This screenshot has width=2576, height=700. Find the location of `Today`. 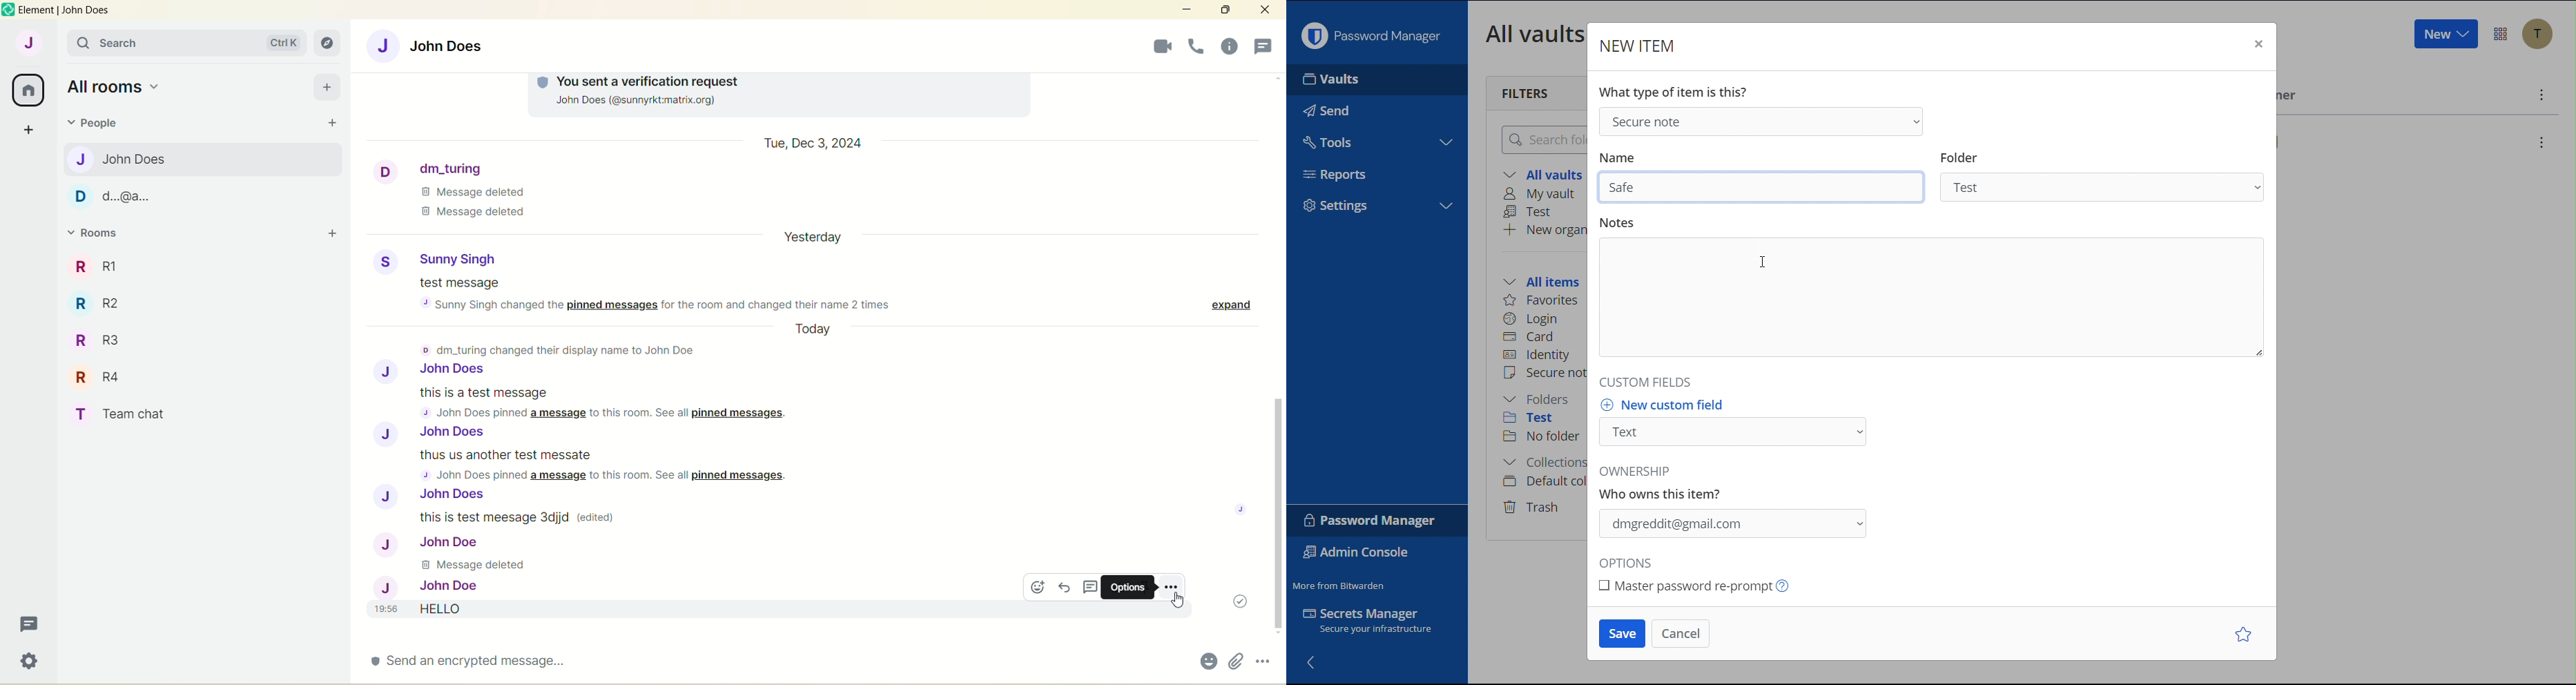

Today is located at coordinates (820, 331).